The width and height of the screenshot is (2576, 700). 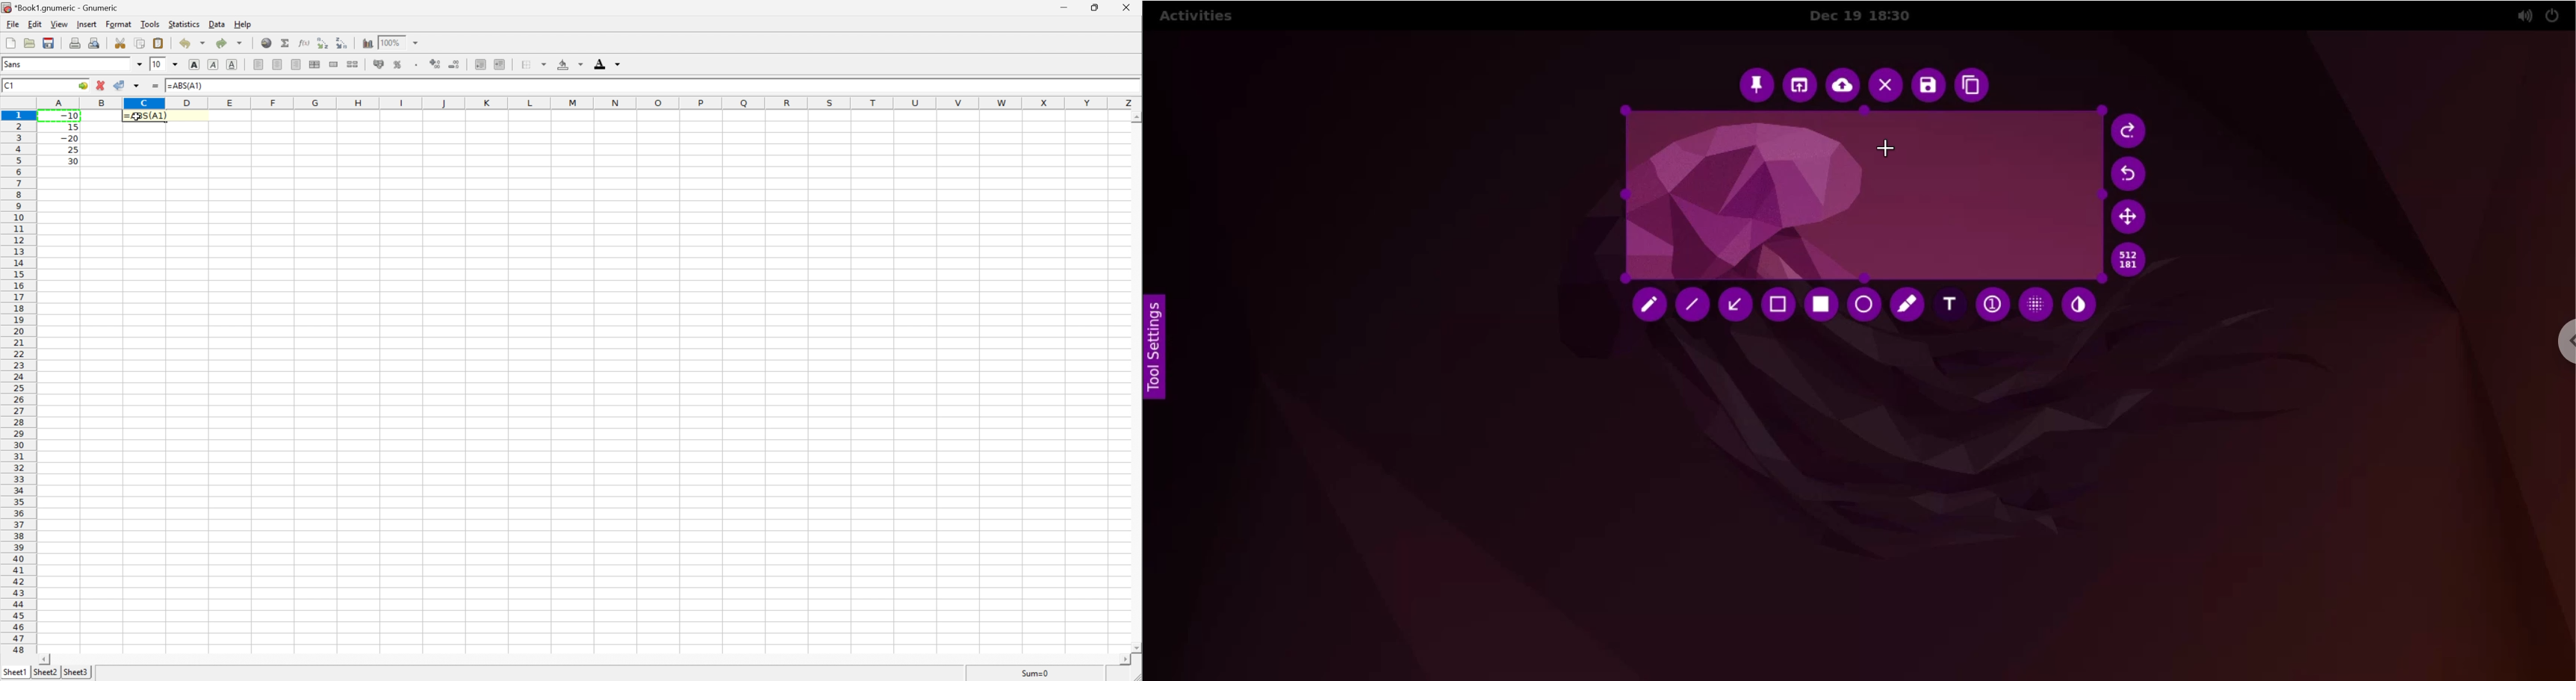 What do you see at coordinates (499, 64) in the screenshot?
I see `Increase indent, and align the content to the left` at bounding box center [499, 64].